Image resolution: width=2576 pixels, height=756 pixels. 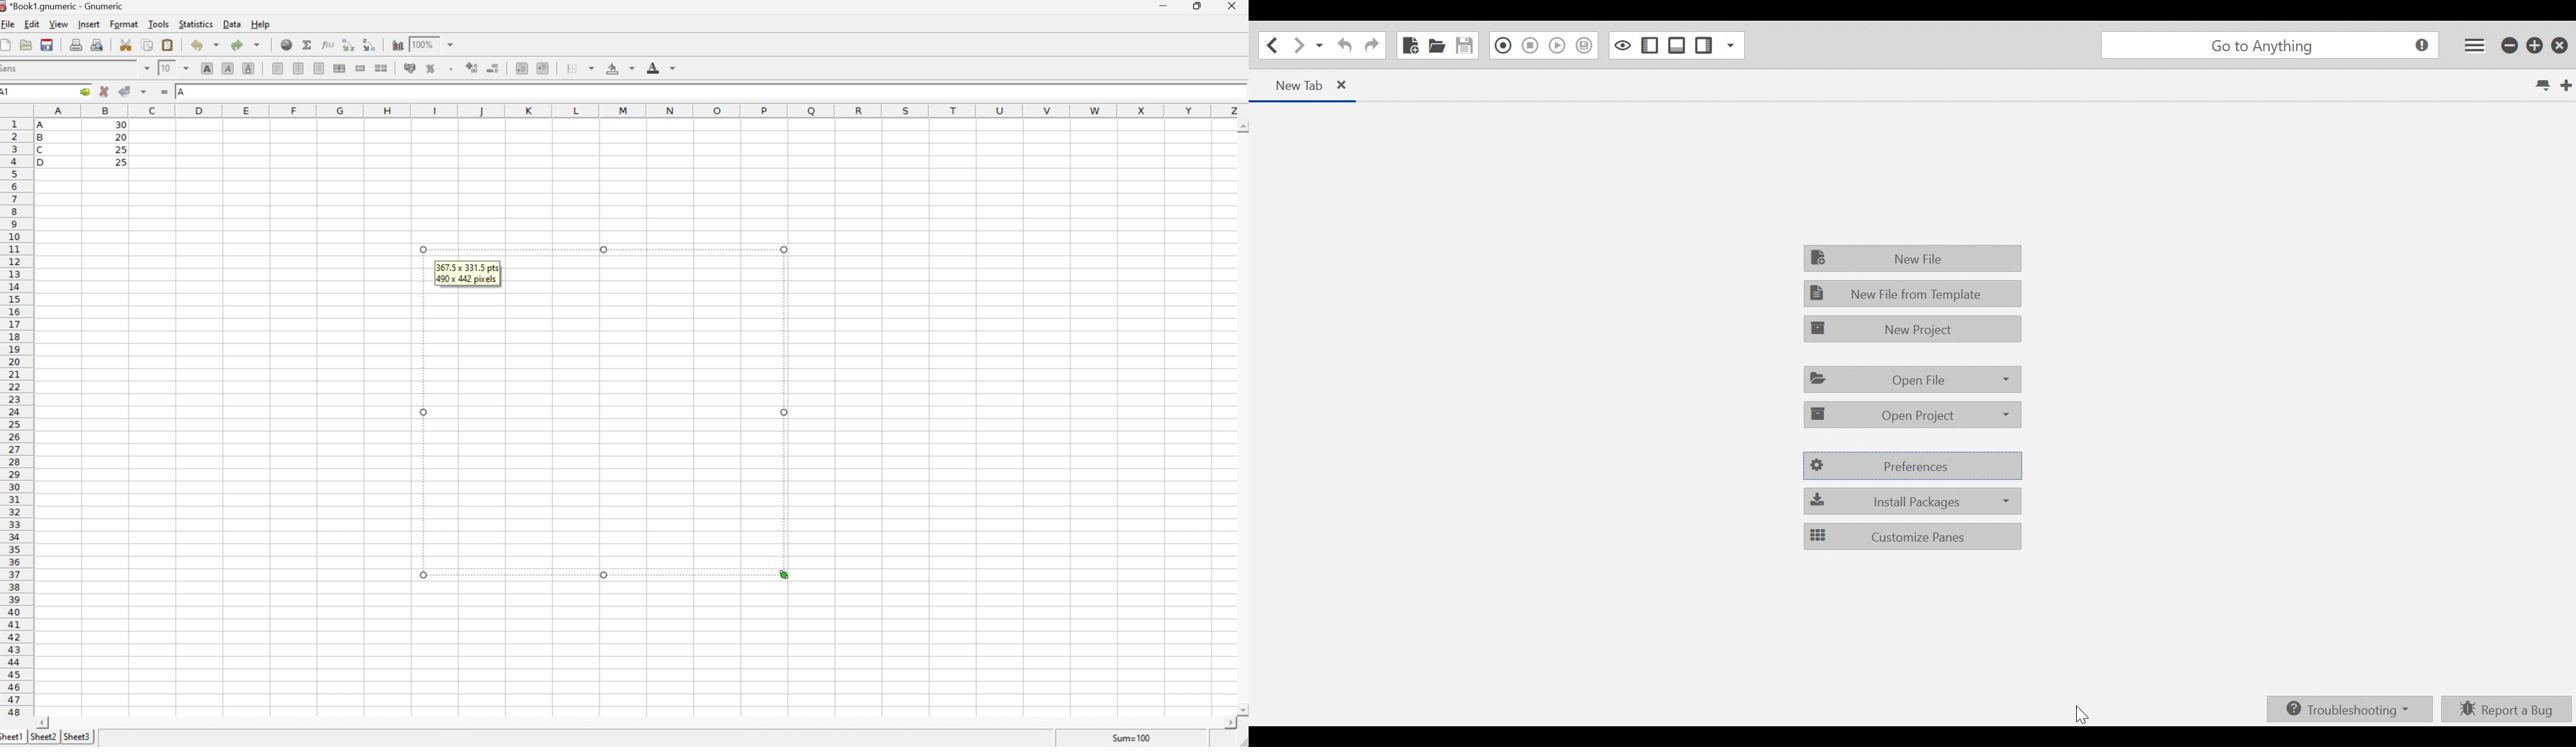 What do you see at coordinates (287, 45) in the screenshot?
I see `Insert a hyperlink` at bounding box center [287, 45].